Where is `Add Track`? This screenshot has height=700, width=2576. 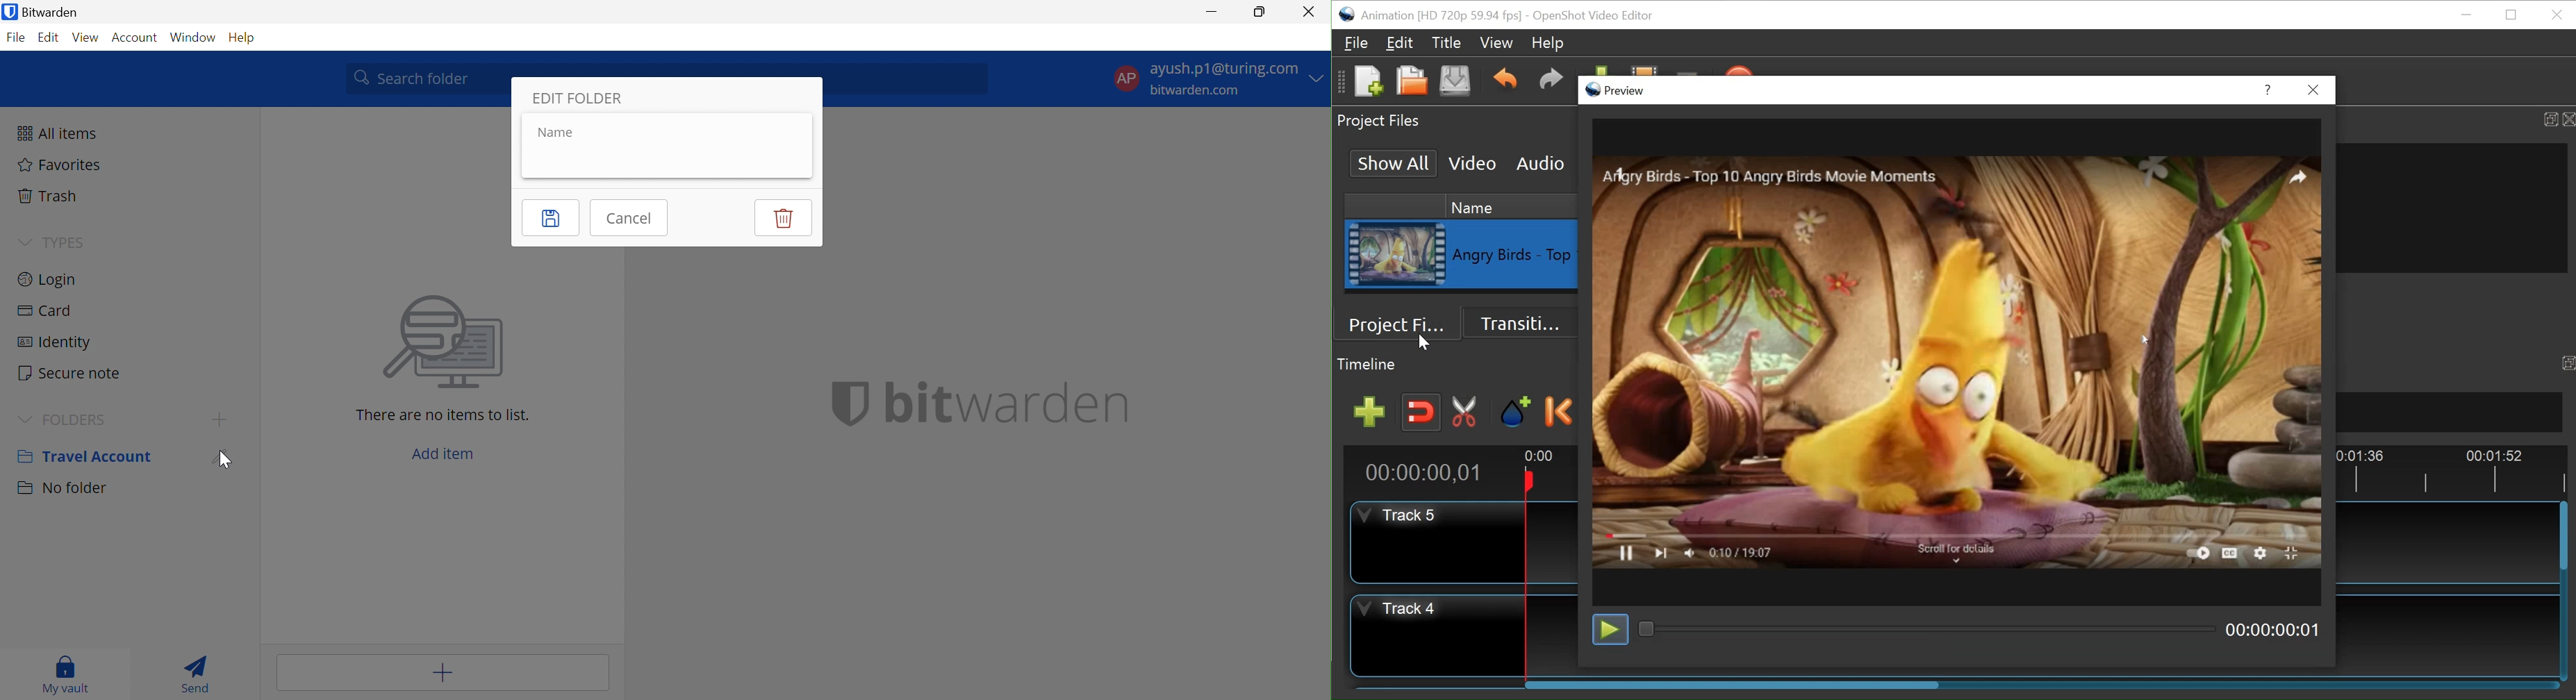
Add Track is located at coordinates (1369, 412).